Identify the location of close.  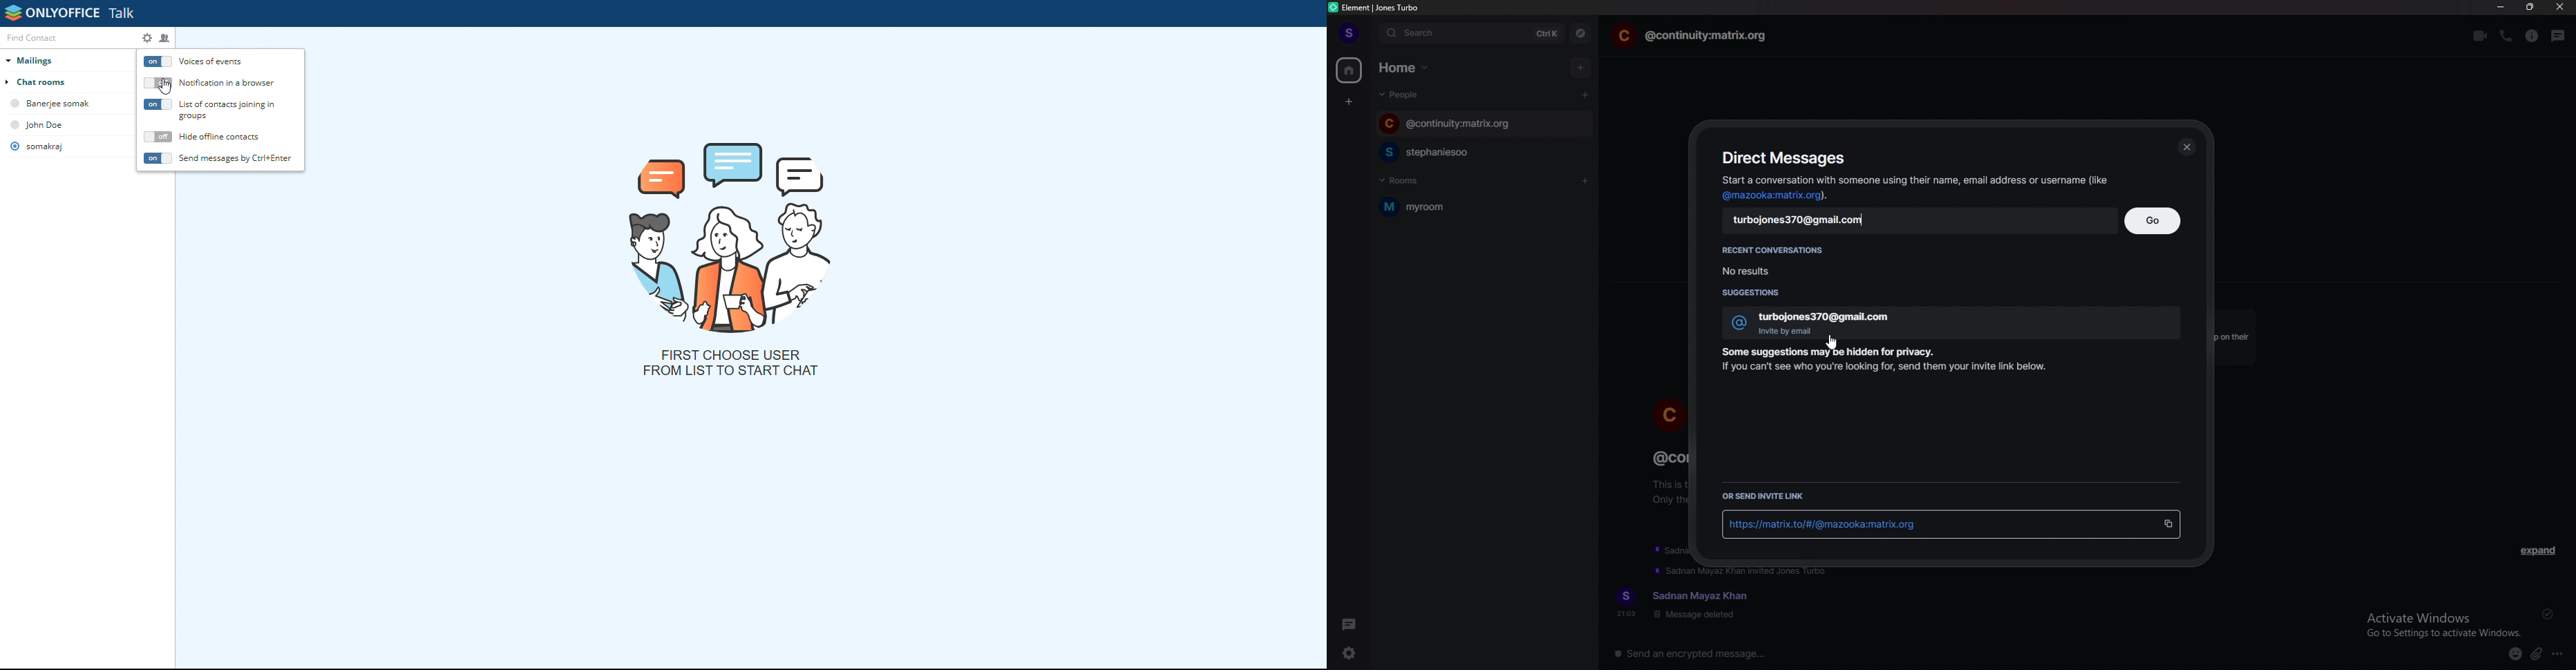
(2186, 146).